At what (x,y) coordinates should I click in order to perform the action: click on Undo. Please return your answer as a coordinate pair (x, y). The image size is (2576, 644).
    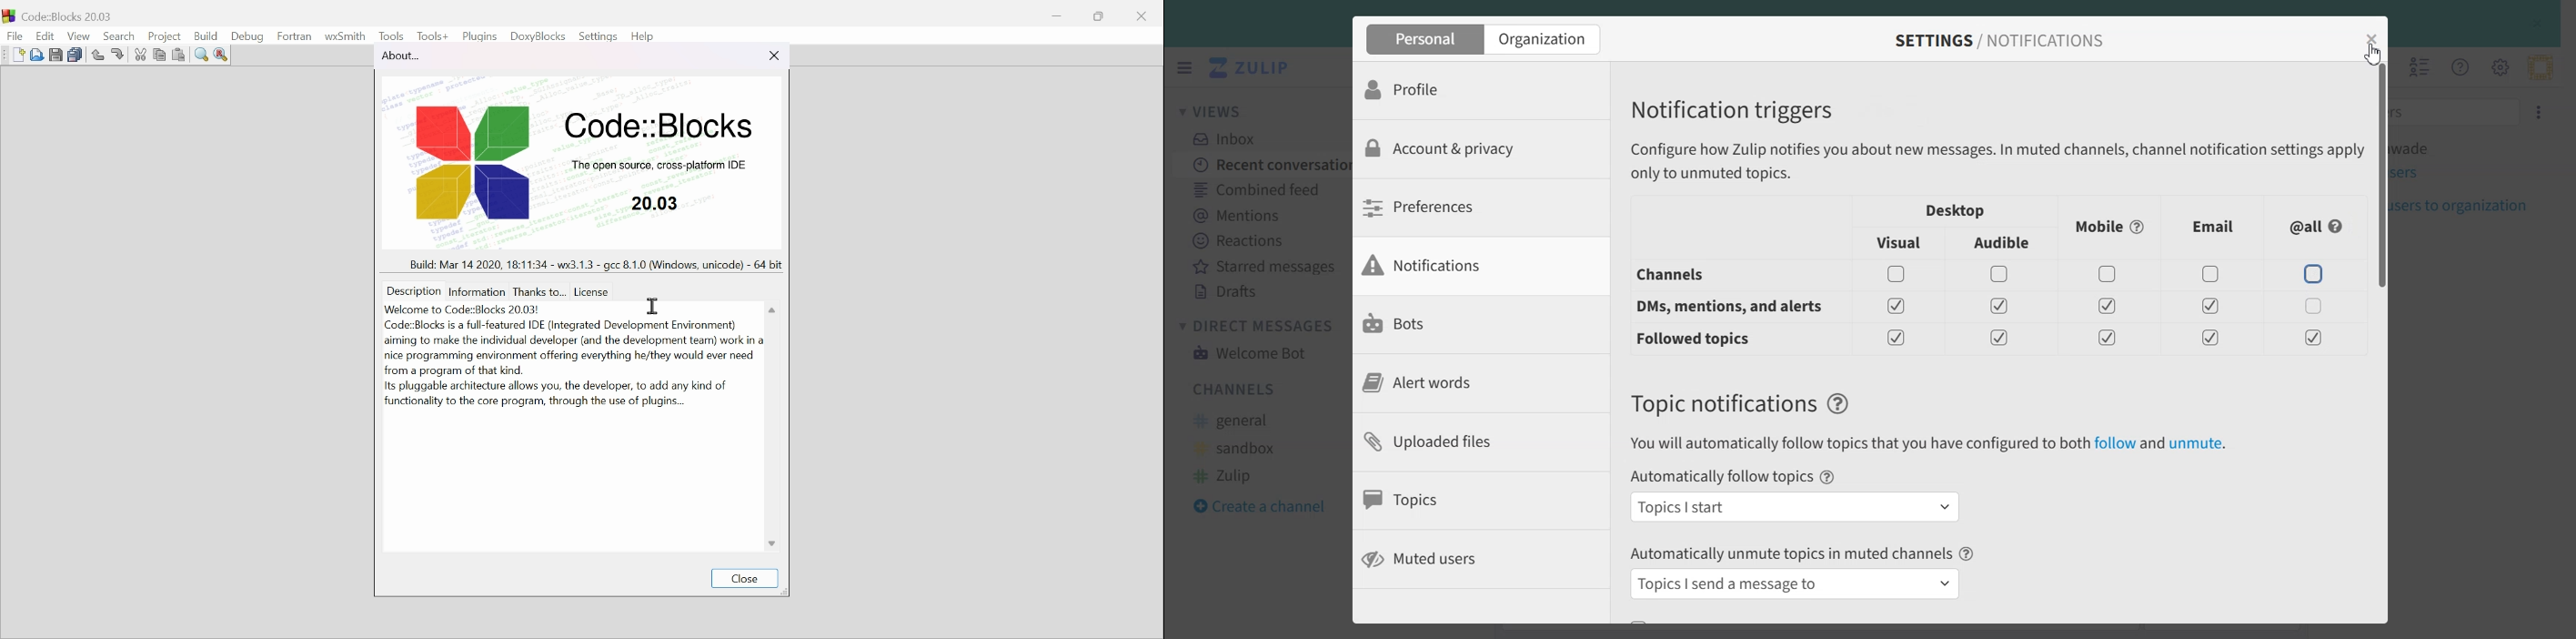
    Looking at the image, I should click on (96, 54).